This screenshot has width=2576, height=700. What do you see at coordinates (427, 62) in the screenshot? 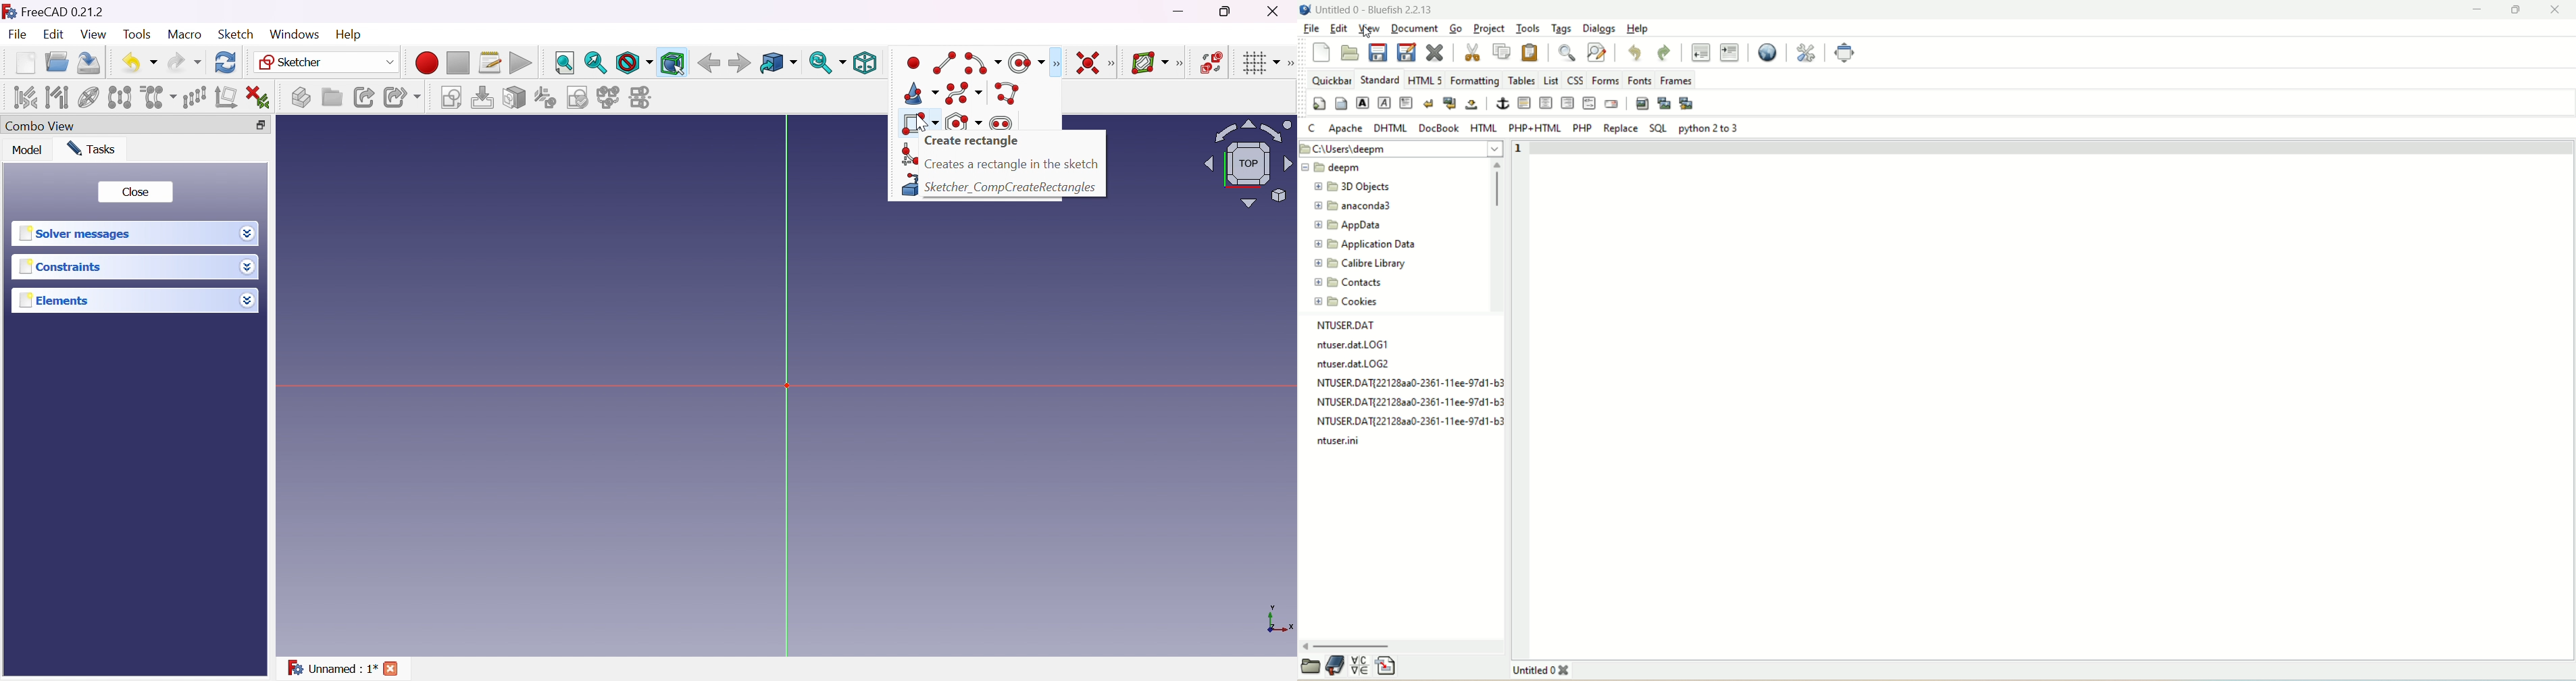
I see `Macro recording...` at bounding box center [427, 62].